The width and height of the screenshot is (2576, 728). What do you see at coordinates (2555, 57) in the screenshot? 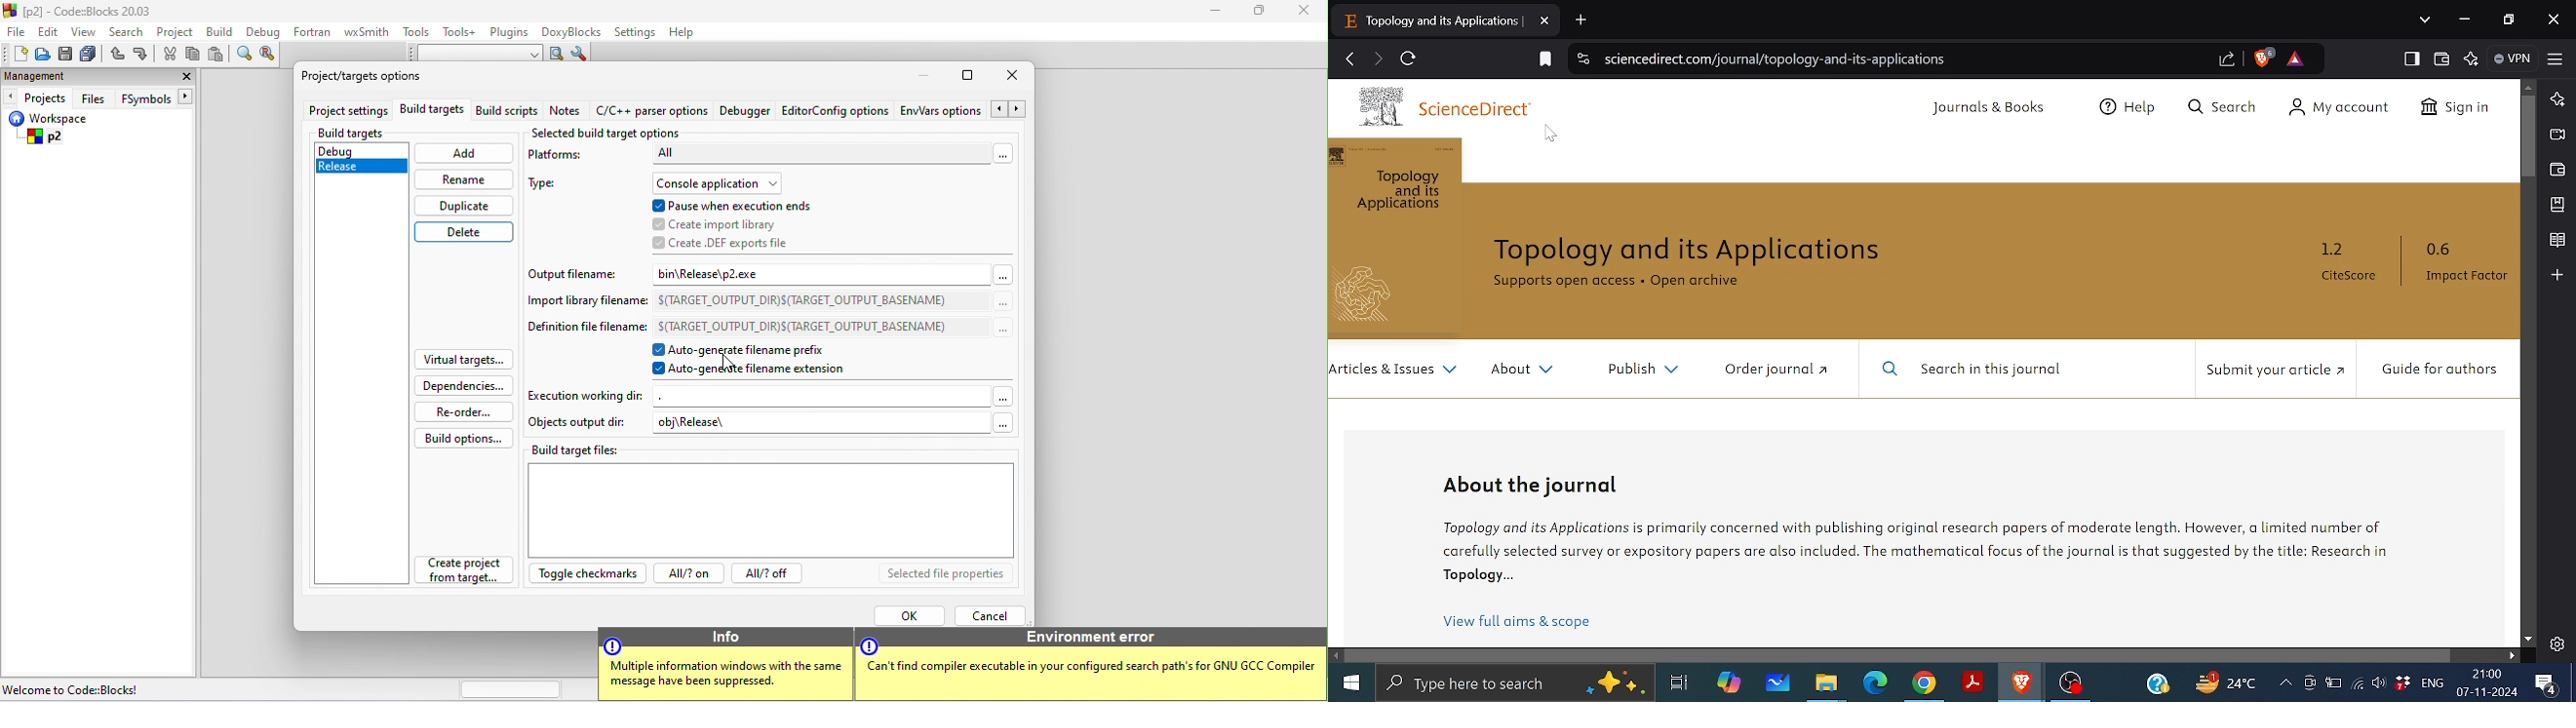
I see `Customize and control brave` at bounding box center [2555, 57].